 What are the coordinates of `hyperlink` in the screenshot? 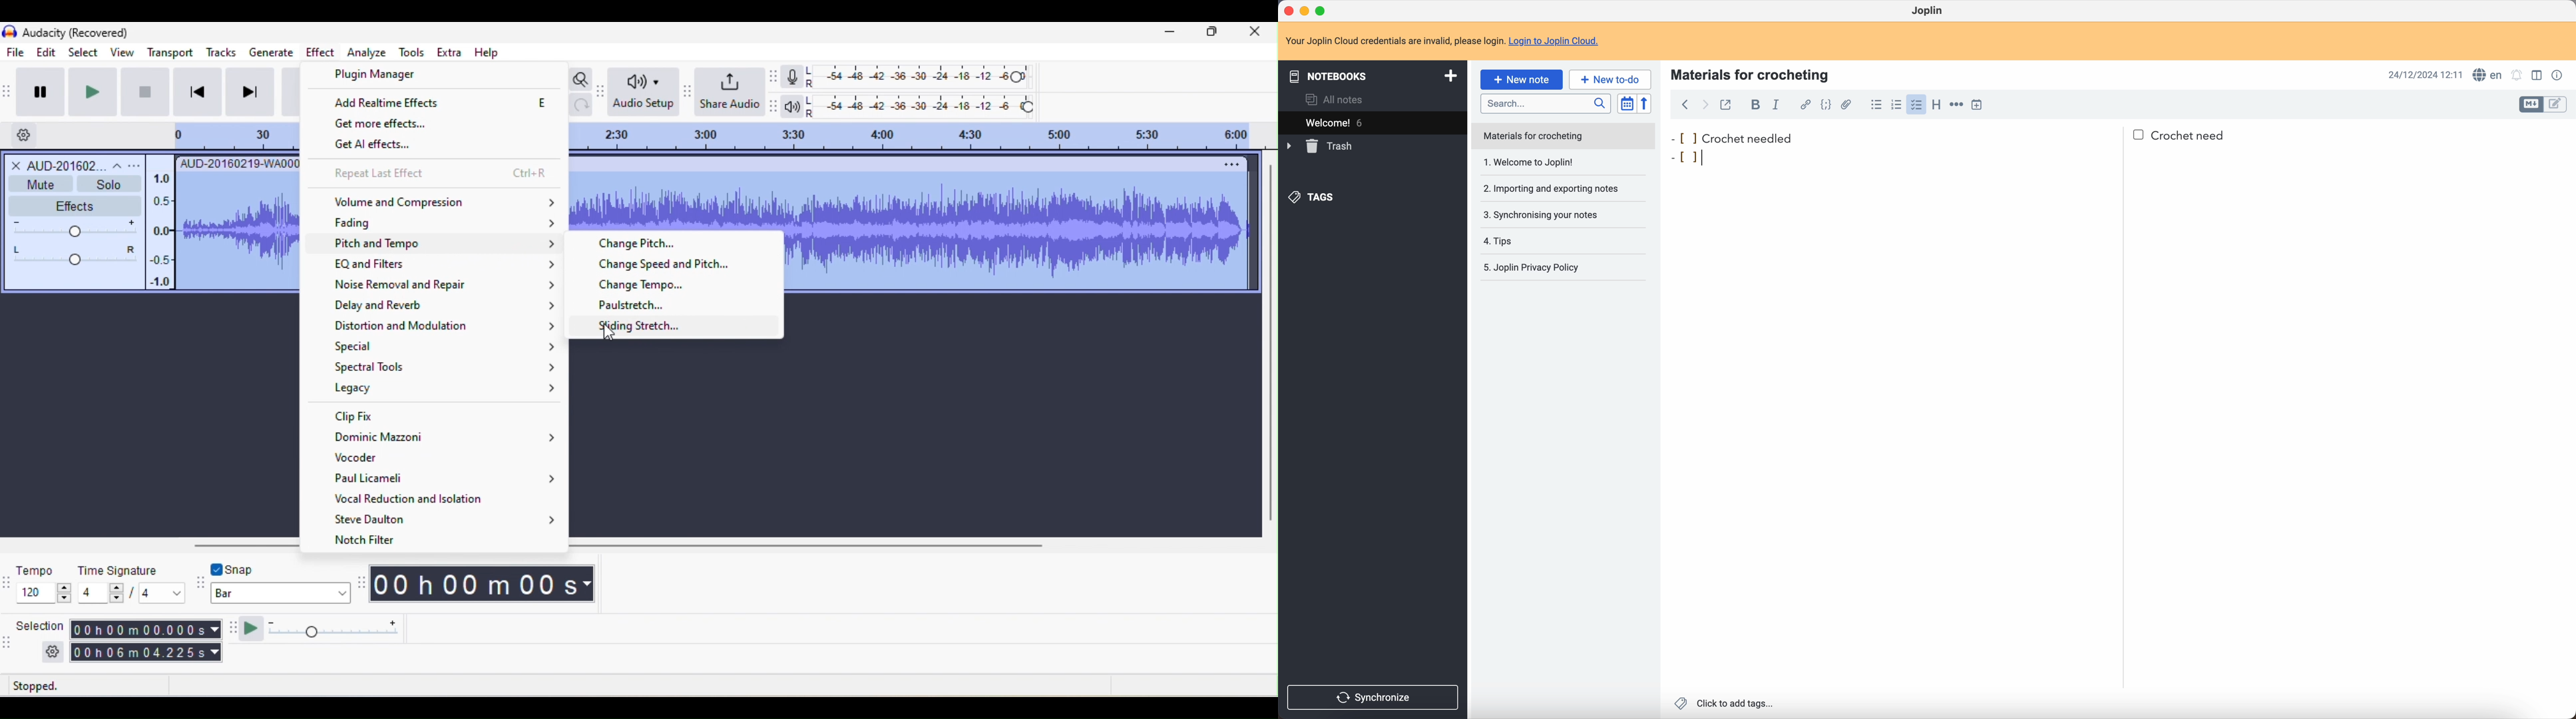 It's located at (1803, 104).